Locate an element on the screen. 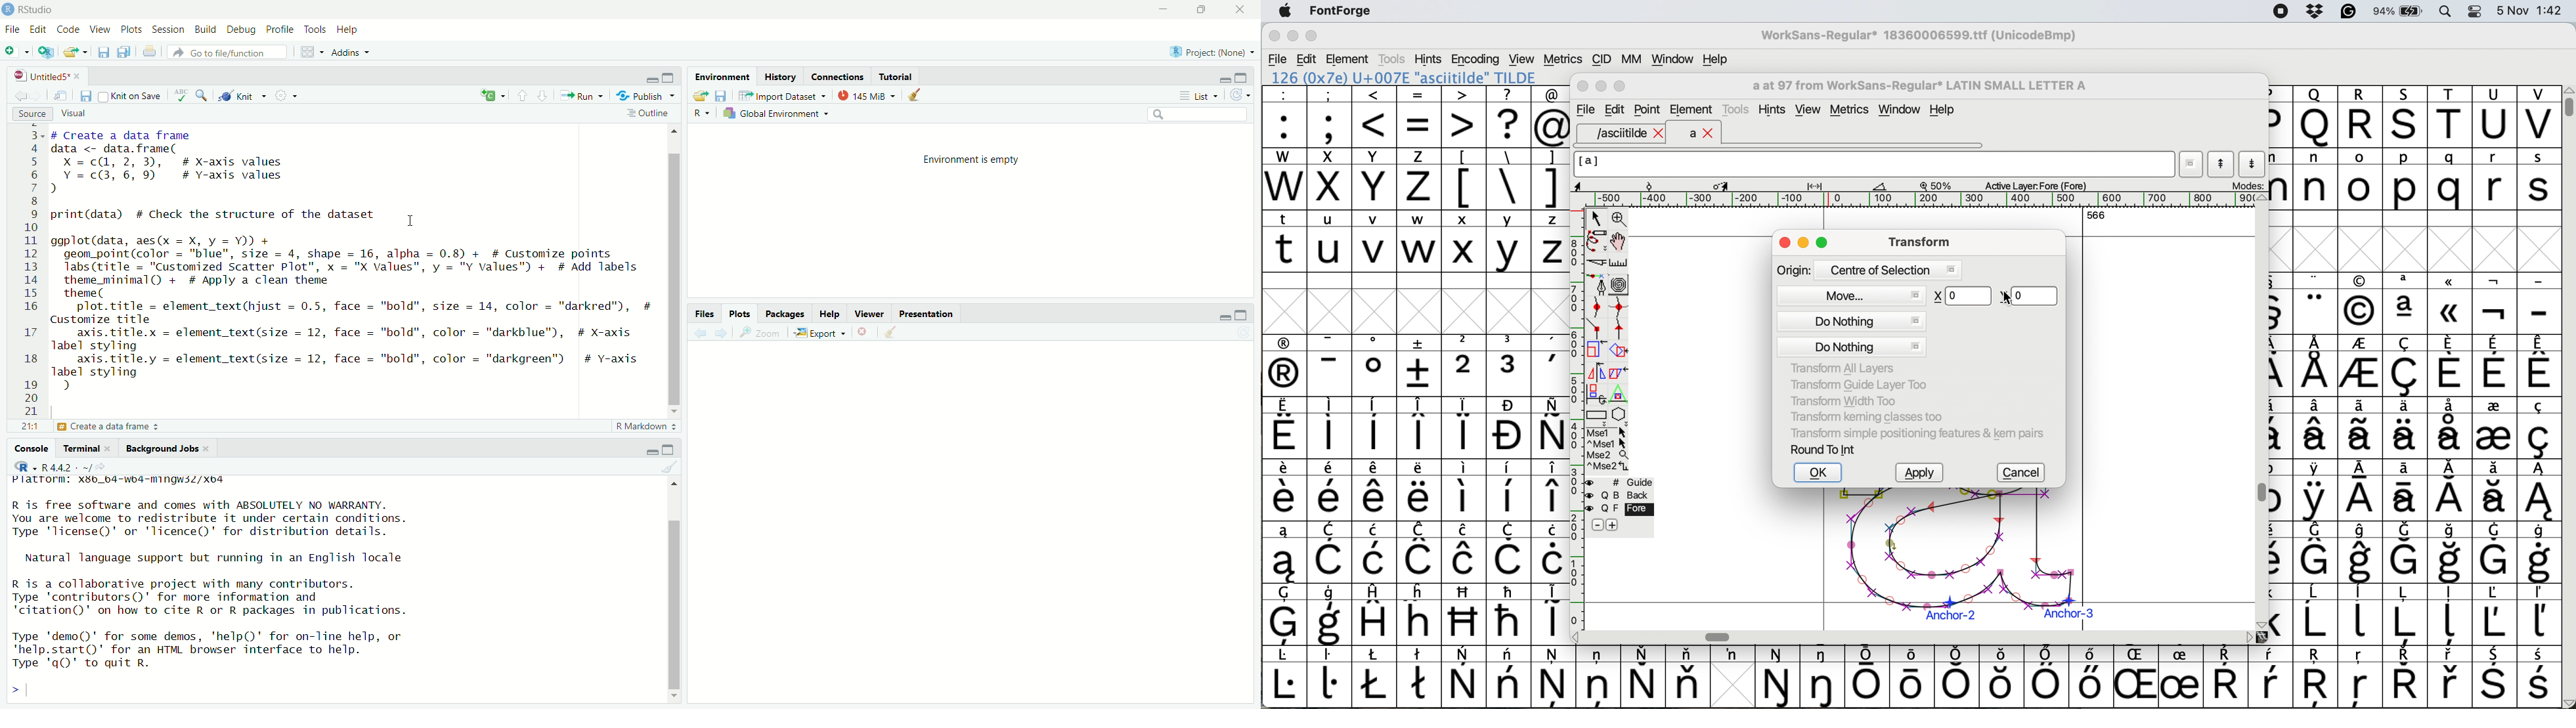 The width and height of the screenshot is (2576, 728). Save current document is located at coordinates (104, 52).